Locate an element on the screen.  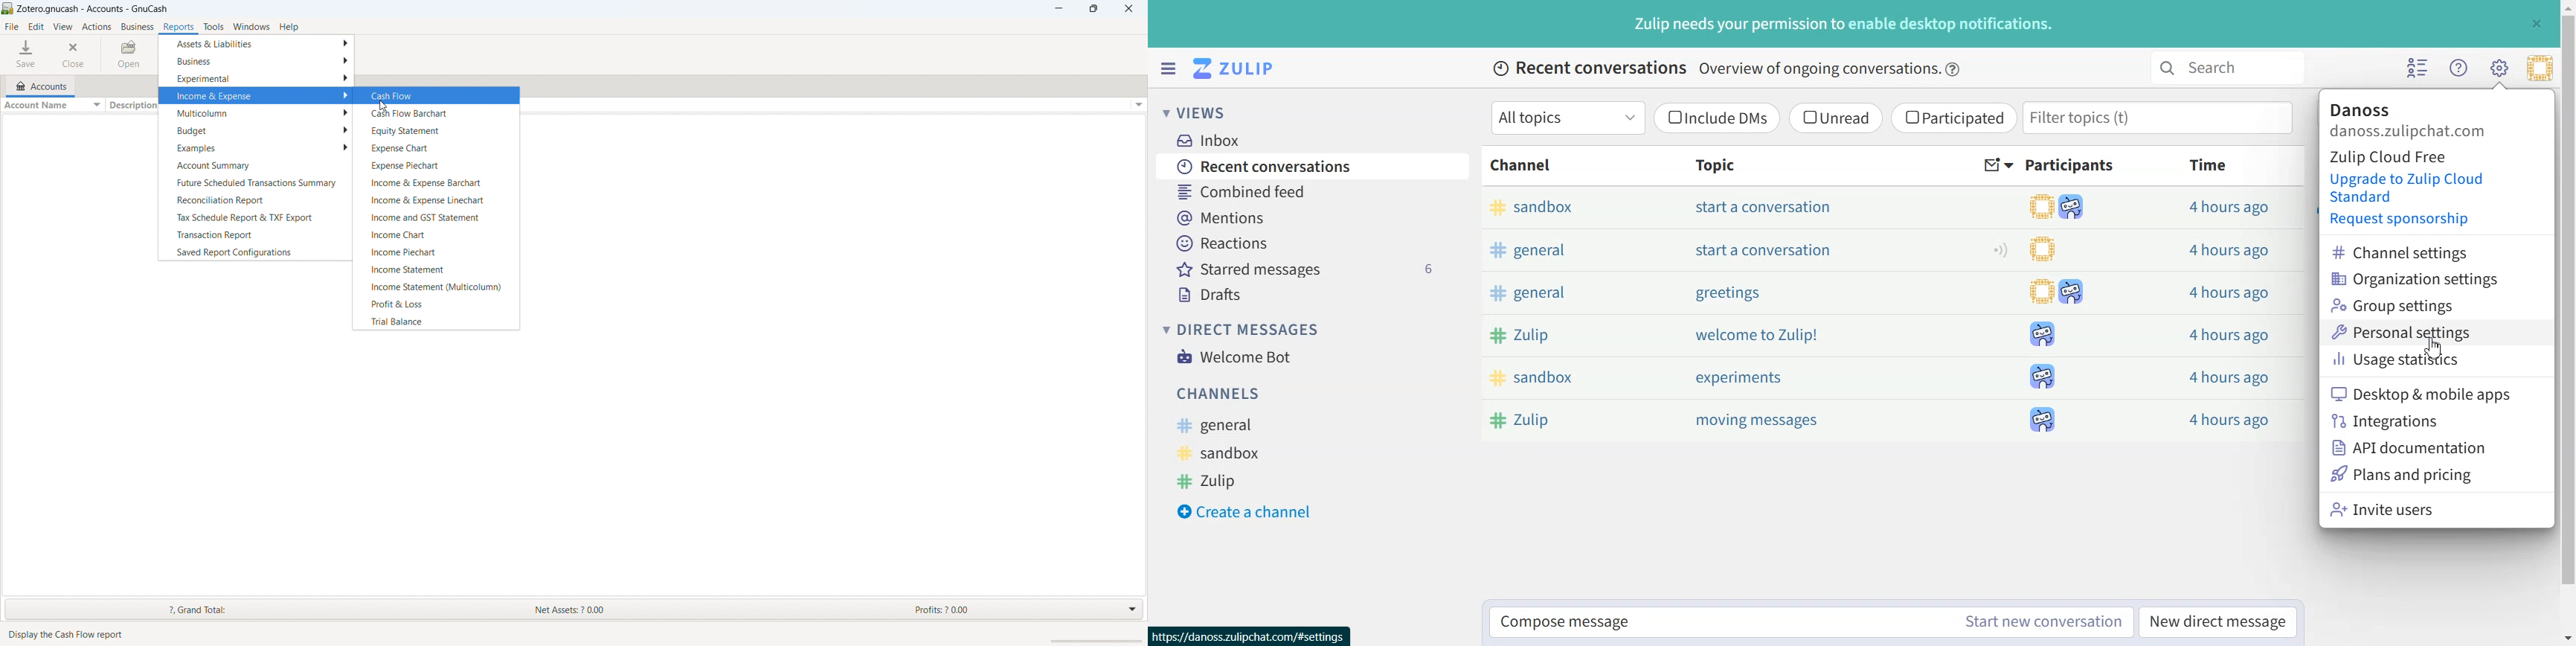
 is located at coordinates (255, 96).